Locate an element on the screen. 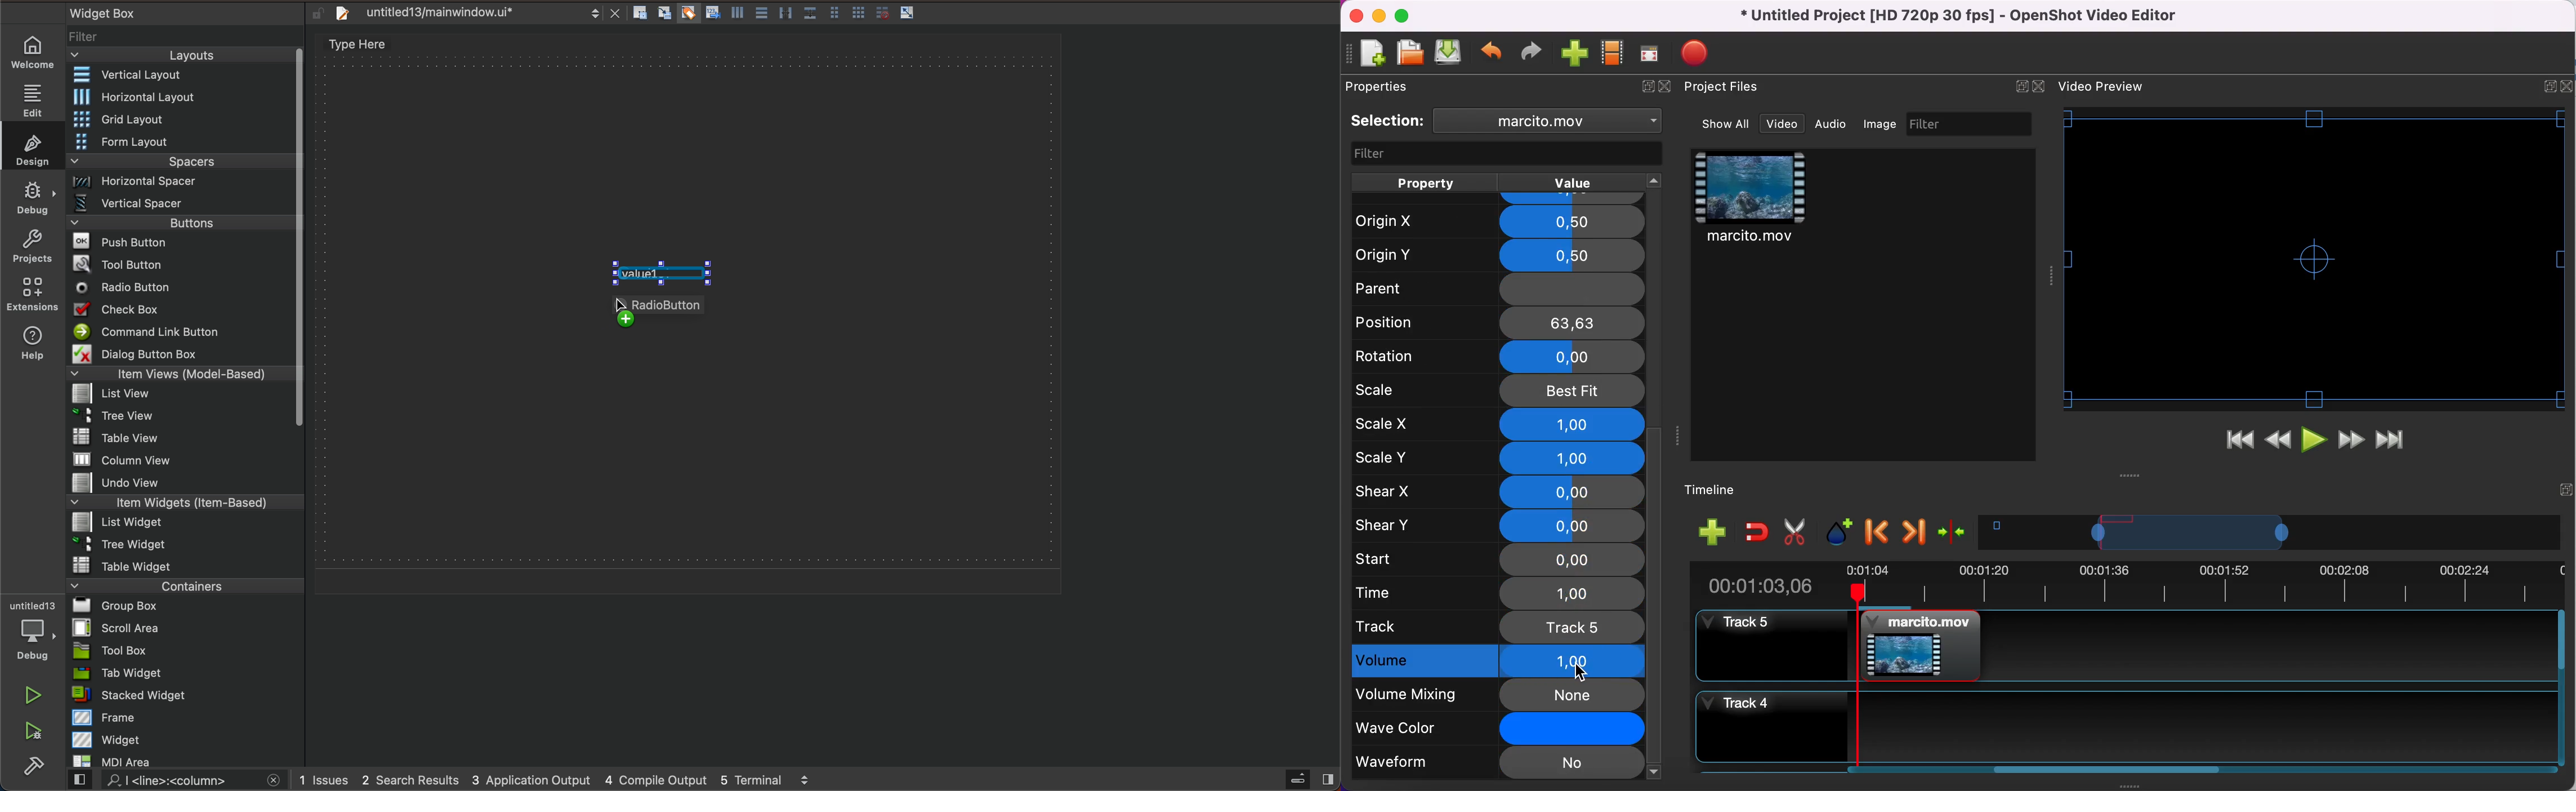 This screenshot has height=812, width=2576. jump to start is located at coordinates (2239, 443).